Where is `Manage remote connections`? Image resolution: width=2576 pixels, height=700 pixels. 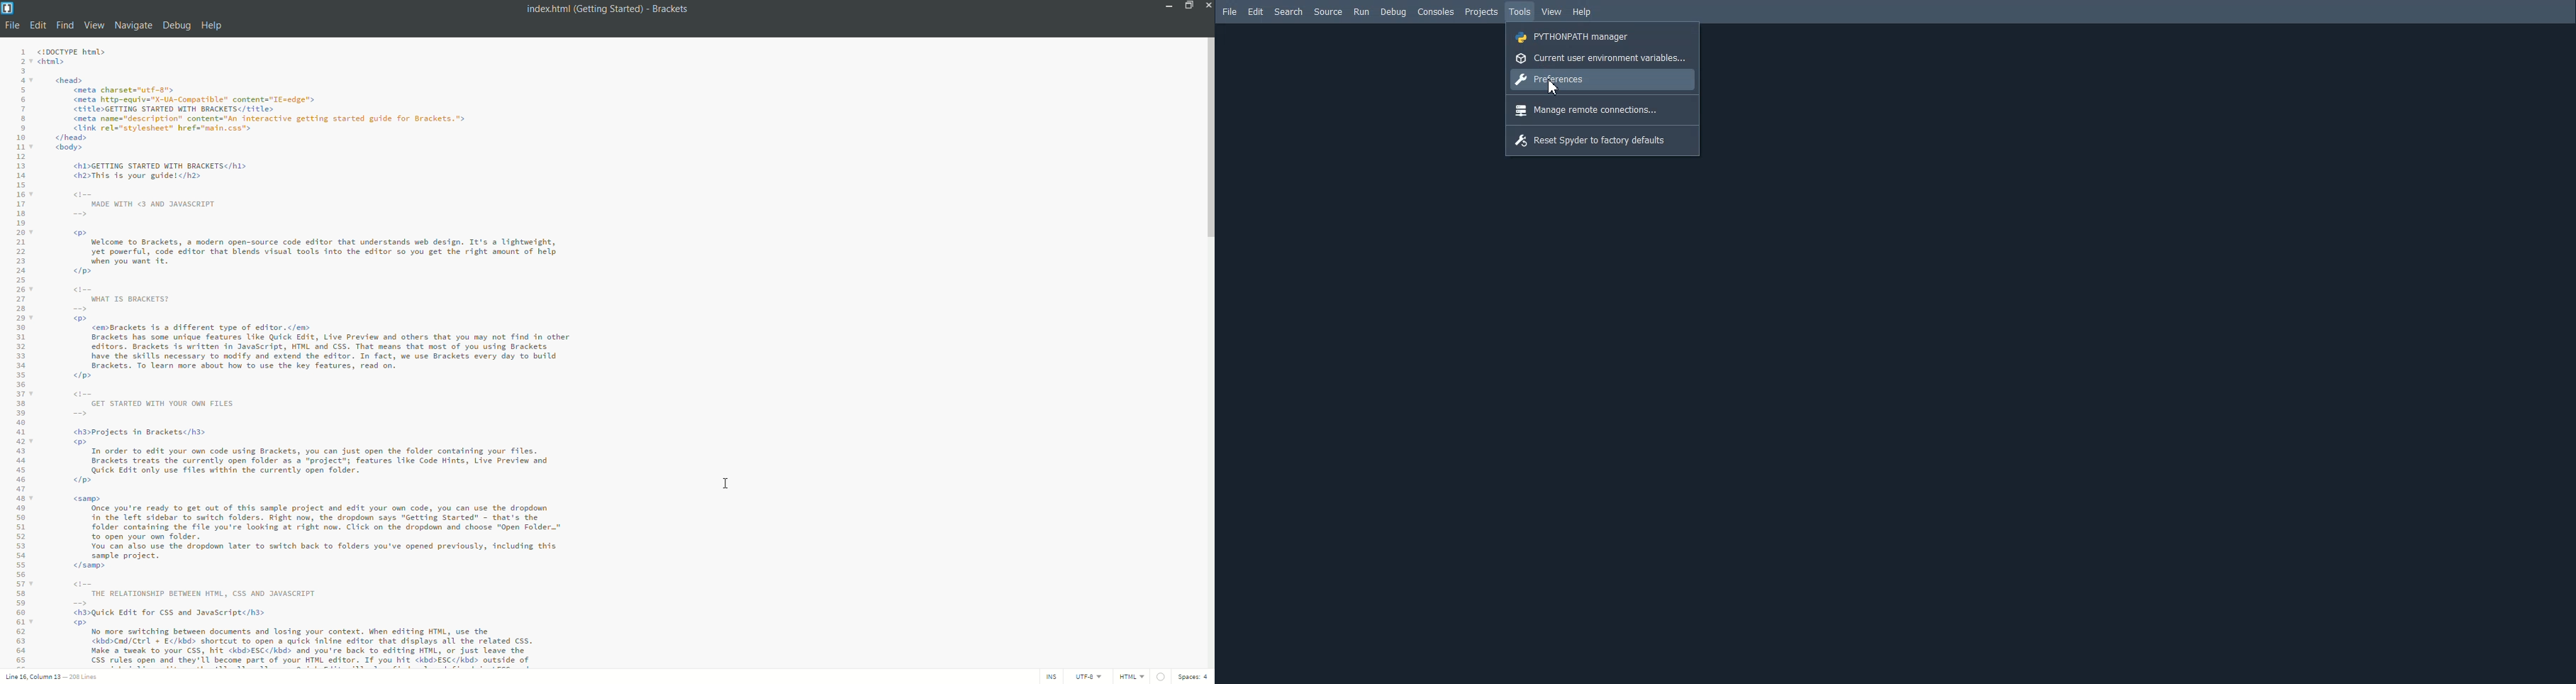
Manage remote connections is located at coordinates (1602, 109).